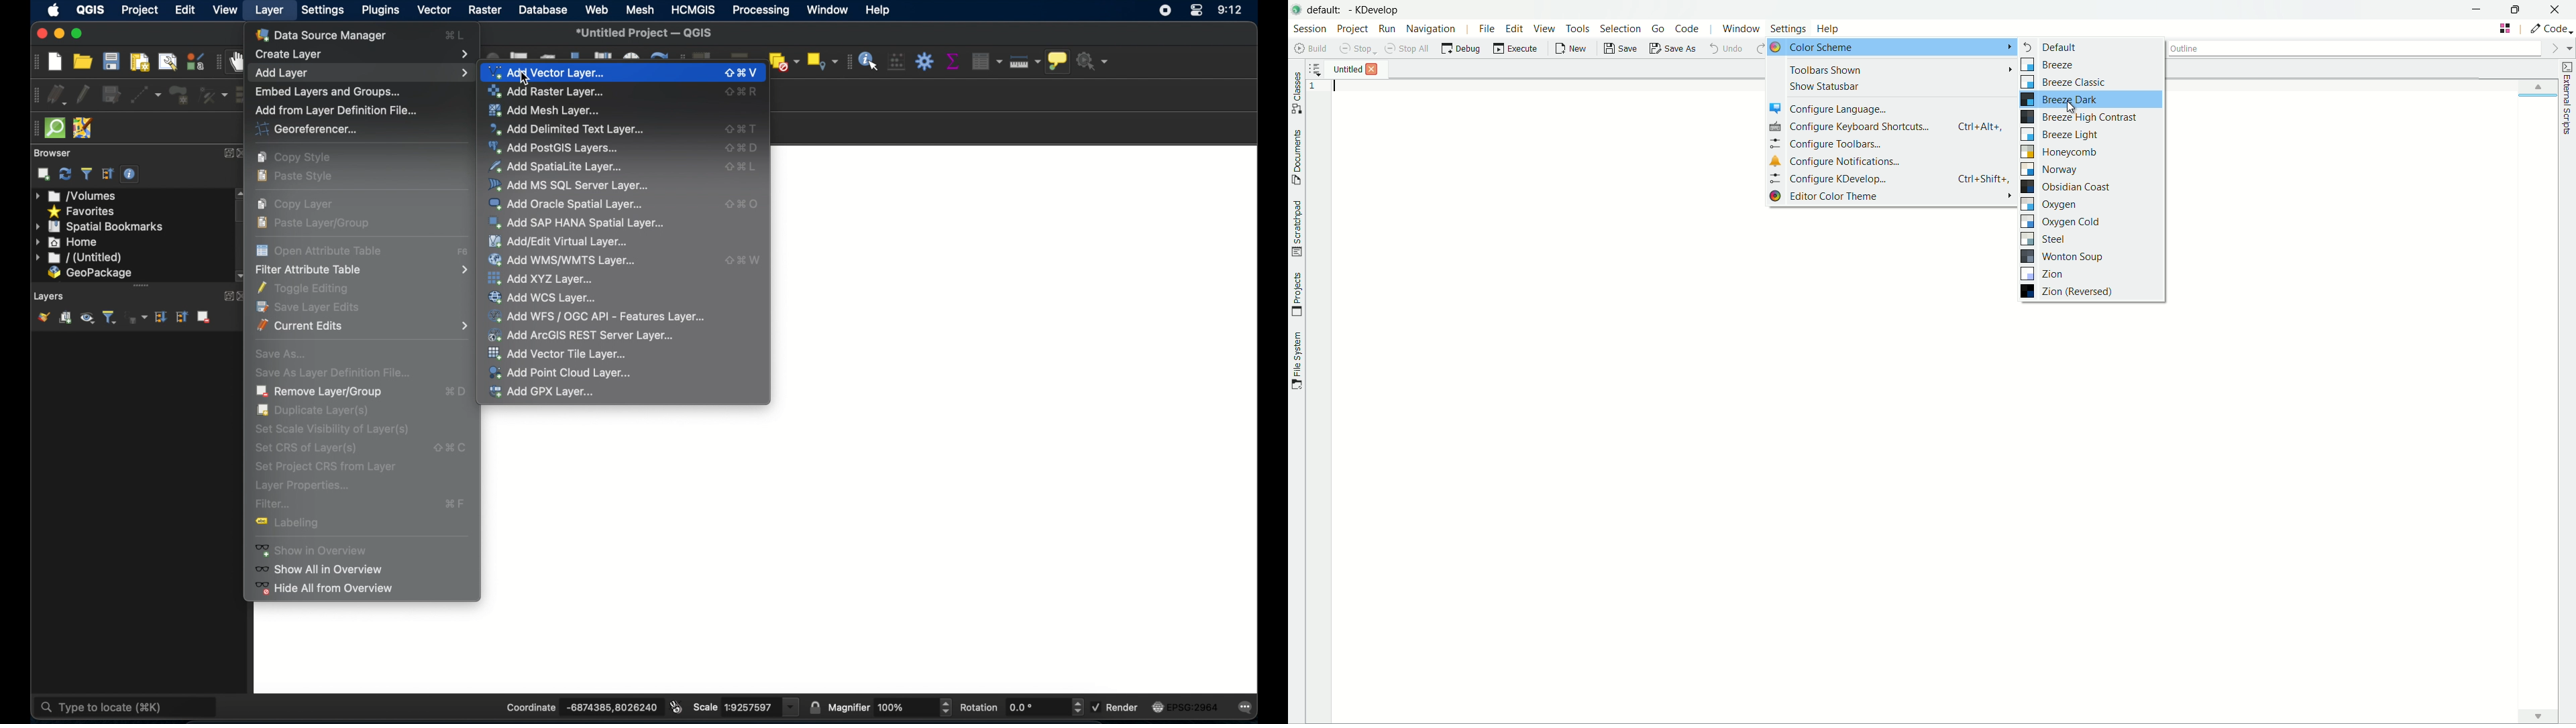 This screenshot has height=728, width=2576. What do you see at coordinates (79, 258) in the screenshot?
I see `untitled` at bounding box center [79, 258].